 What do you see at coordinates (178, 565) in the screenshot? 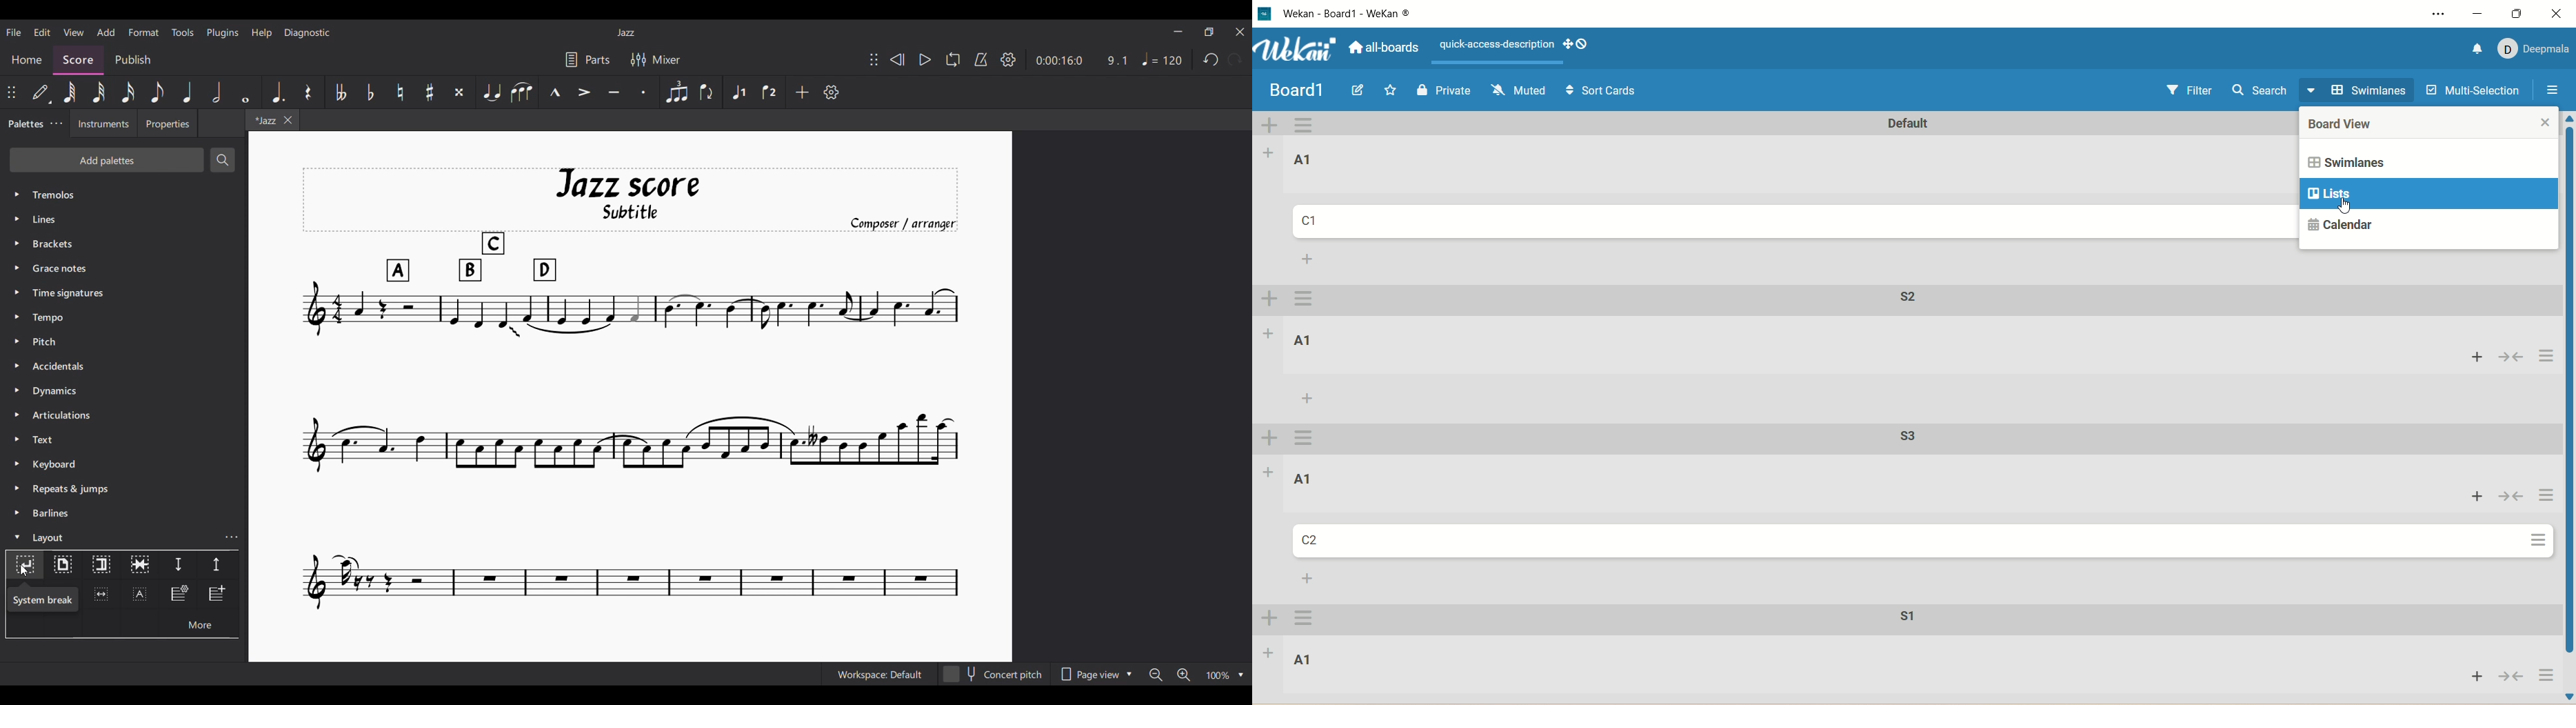
I see `staff spacer down` at bounding box center [178, 565].